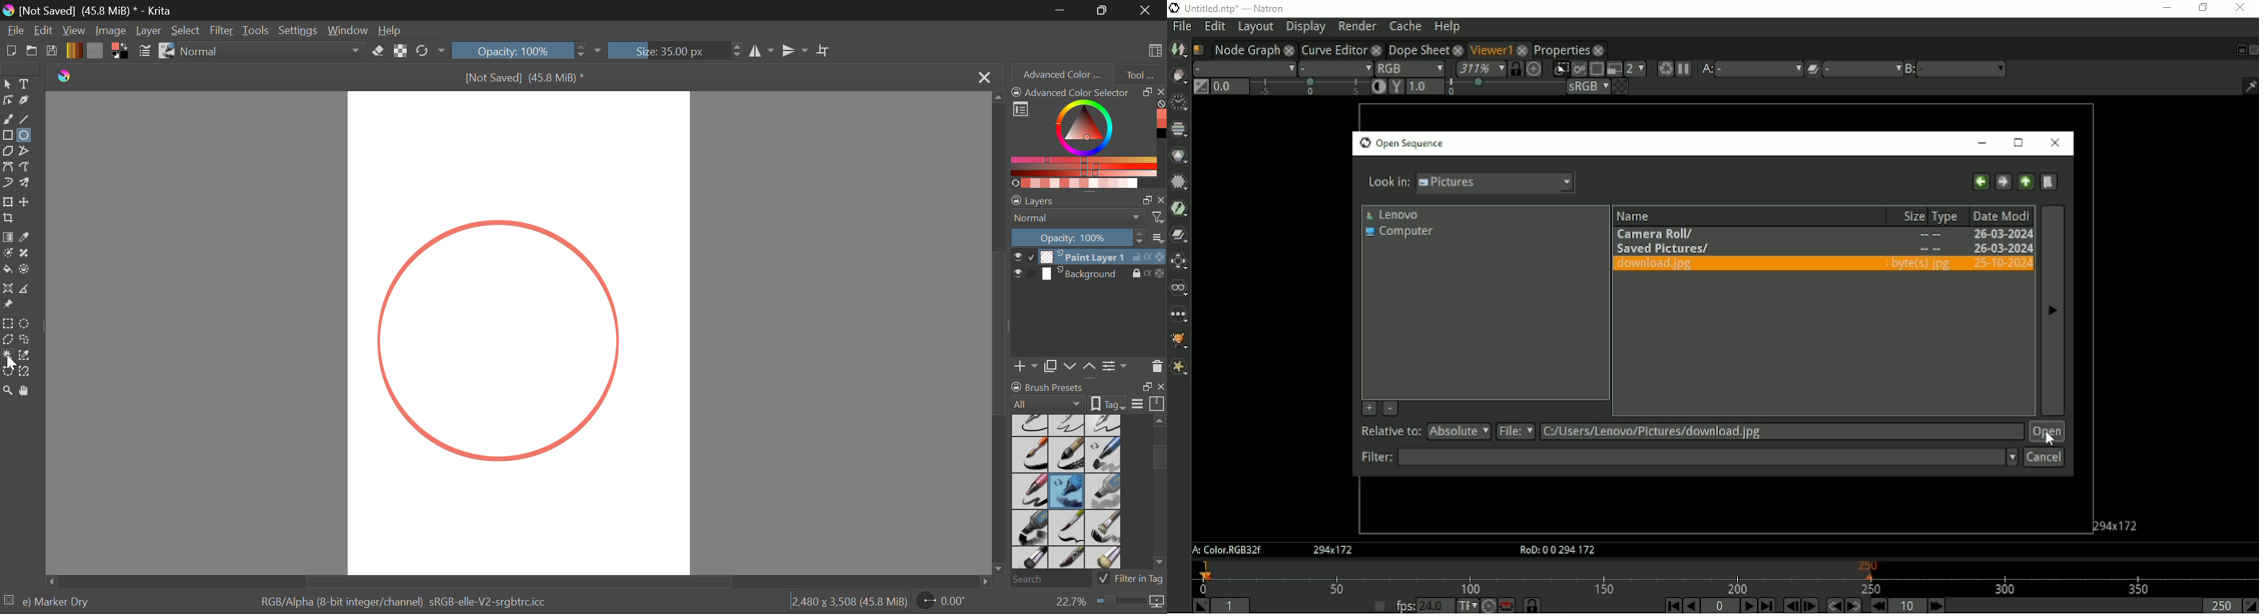 This screenshot has height=616, width=2268. I want to click on Settings, so click(1115, 365).